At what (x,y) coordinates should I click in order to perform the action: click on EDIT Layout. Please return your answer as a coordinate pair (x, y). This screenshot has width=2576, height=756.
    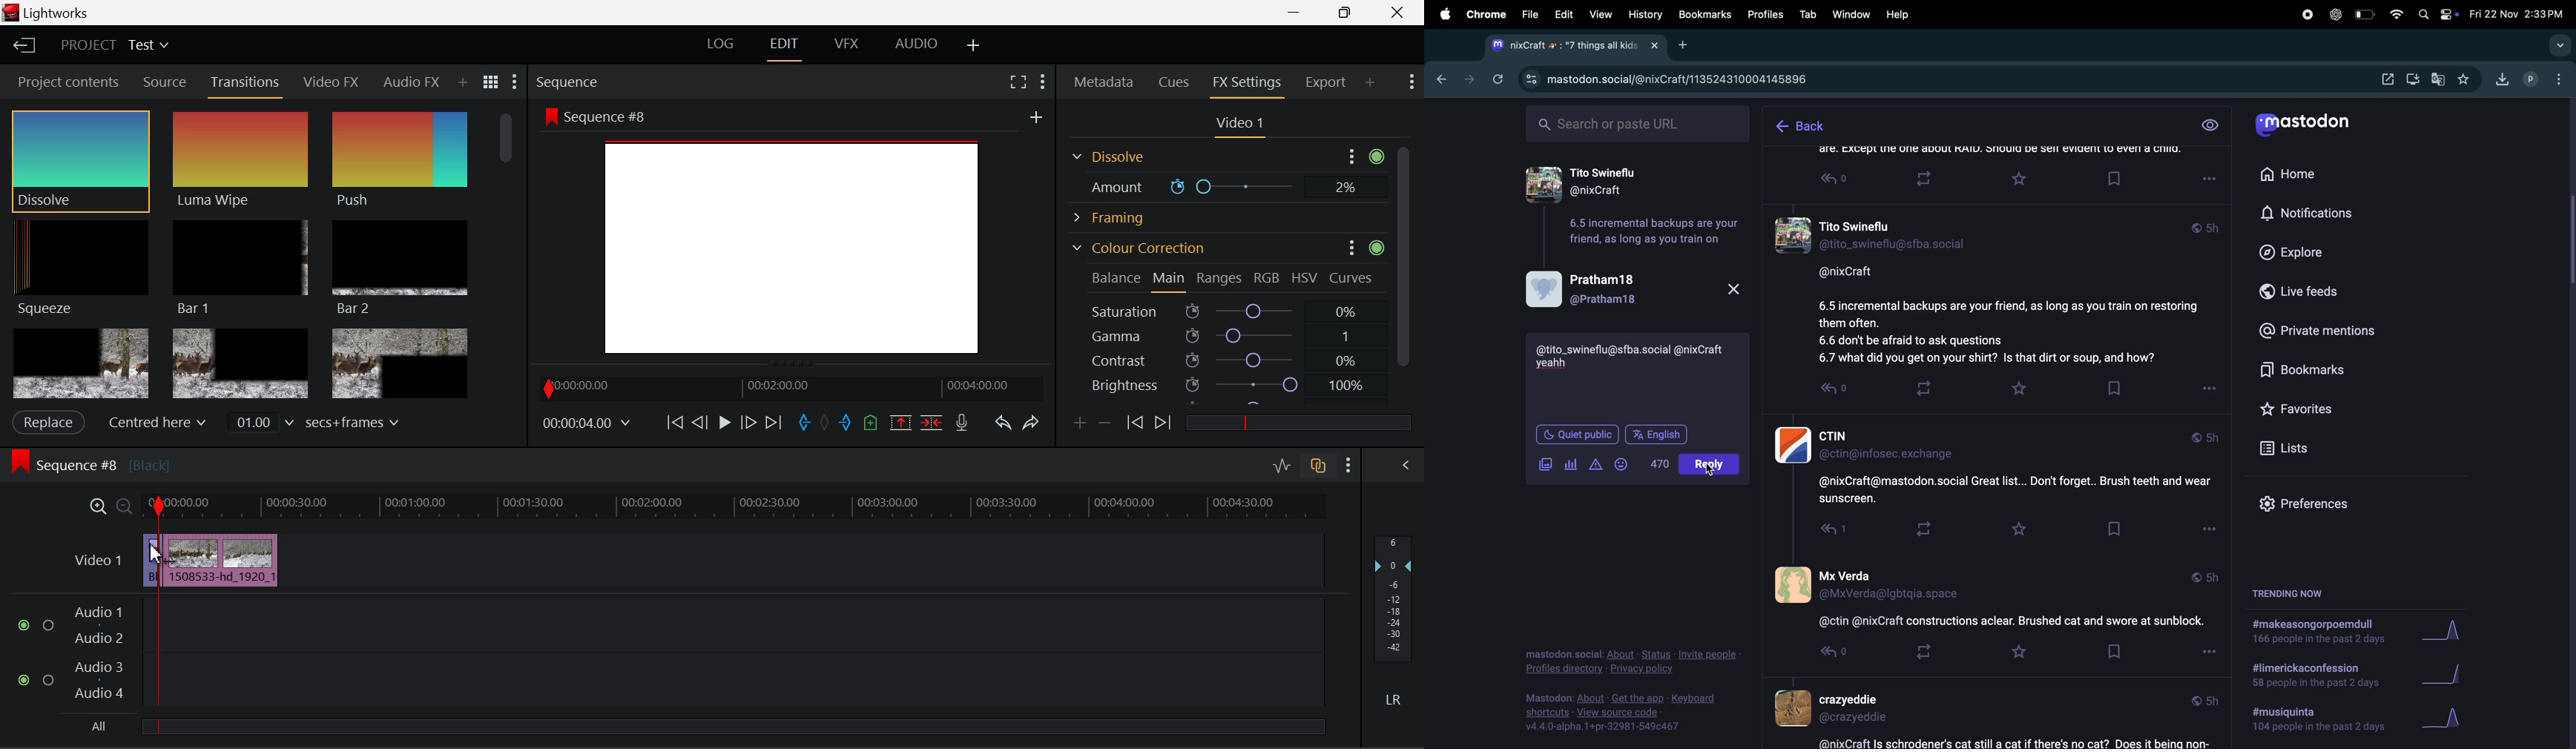
    Looking at the image, I should click on (786, 47).